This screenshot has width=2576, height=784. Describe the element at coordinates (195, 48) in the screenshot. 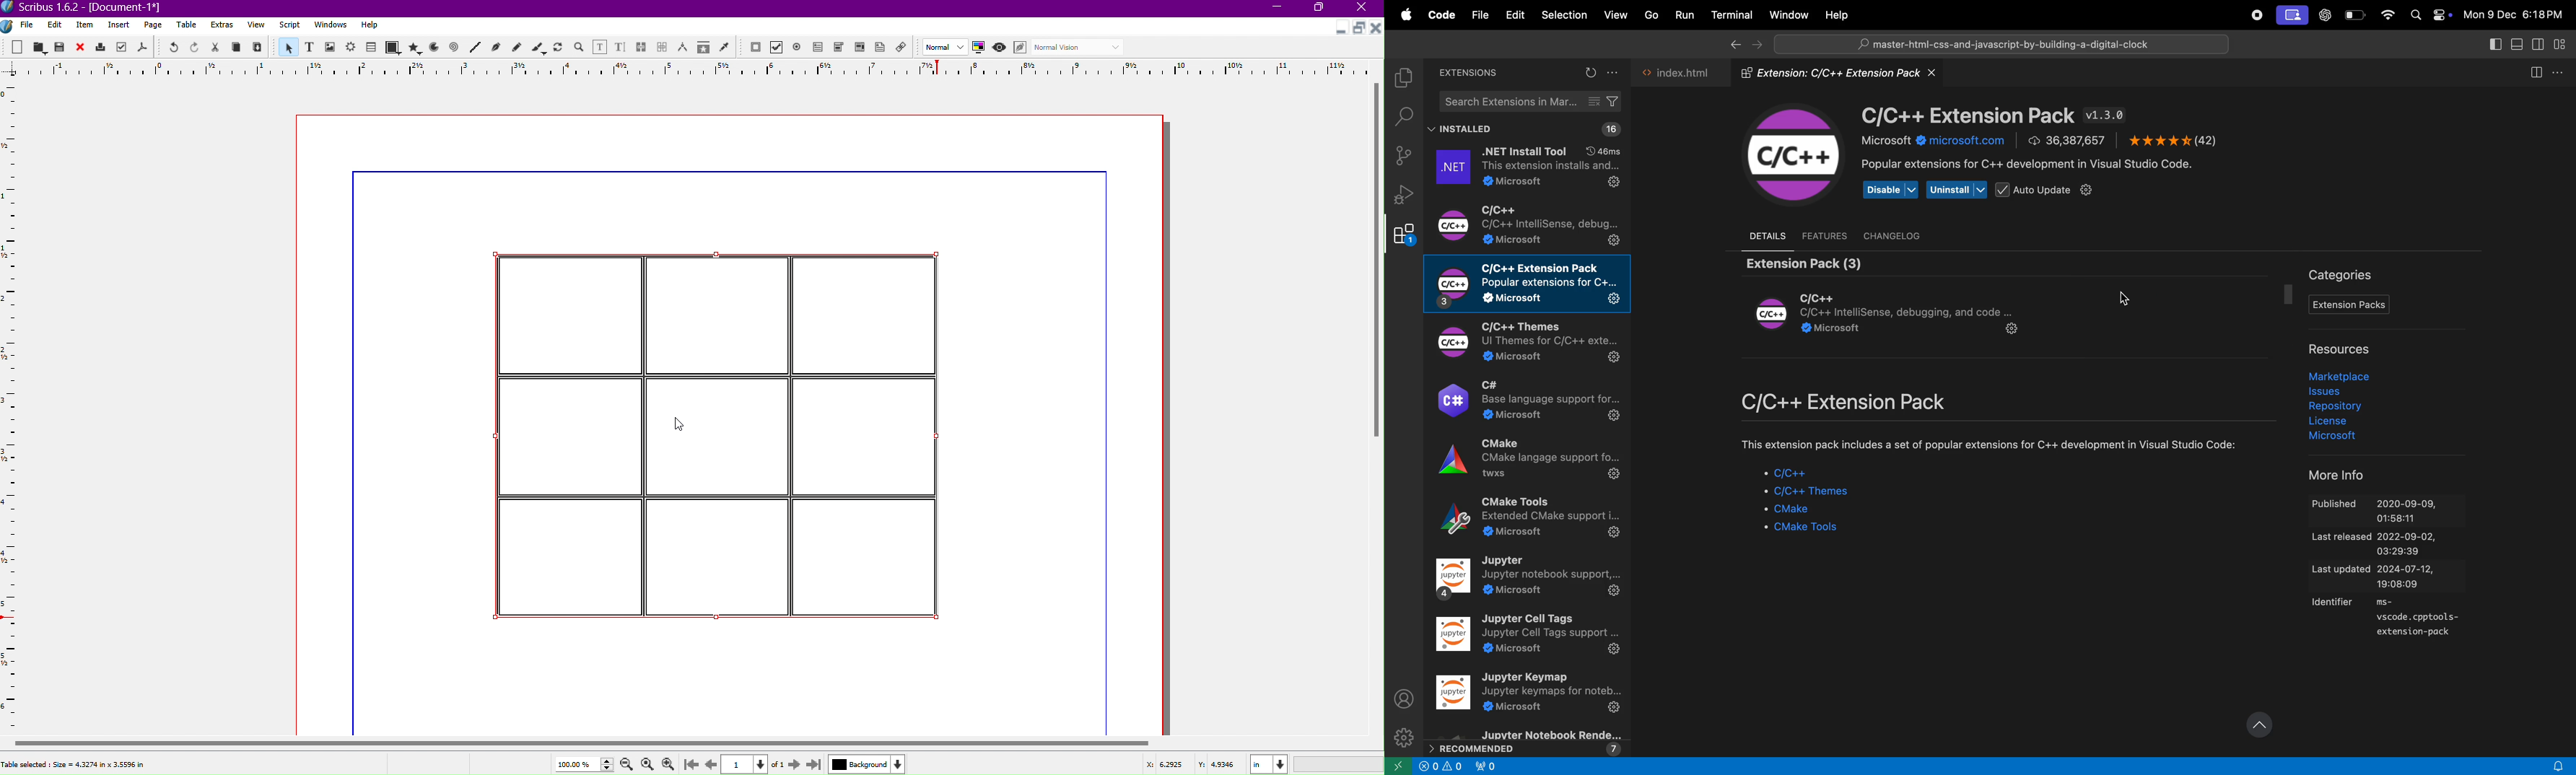

I see `Redo` at that location.